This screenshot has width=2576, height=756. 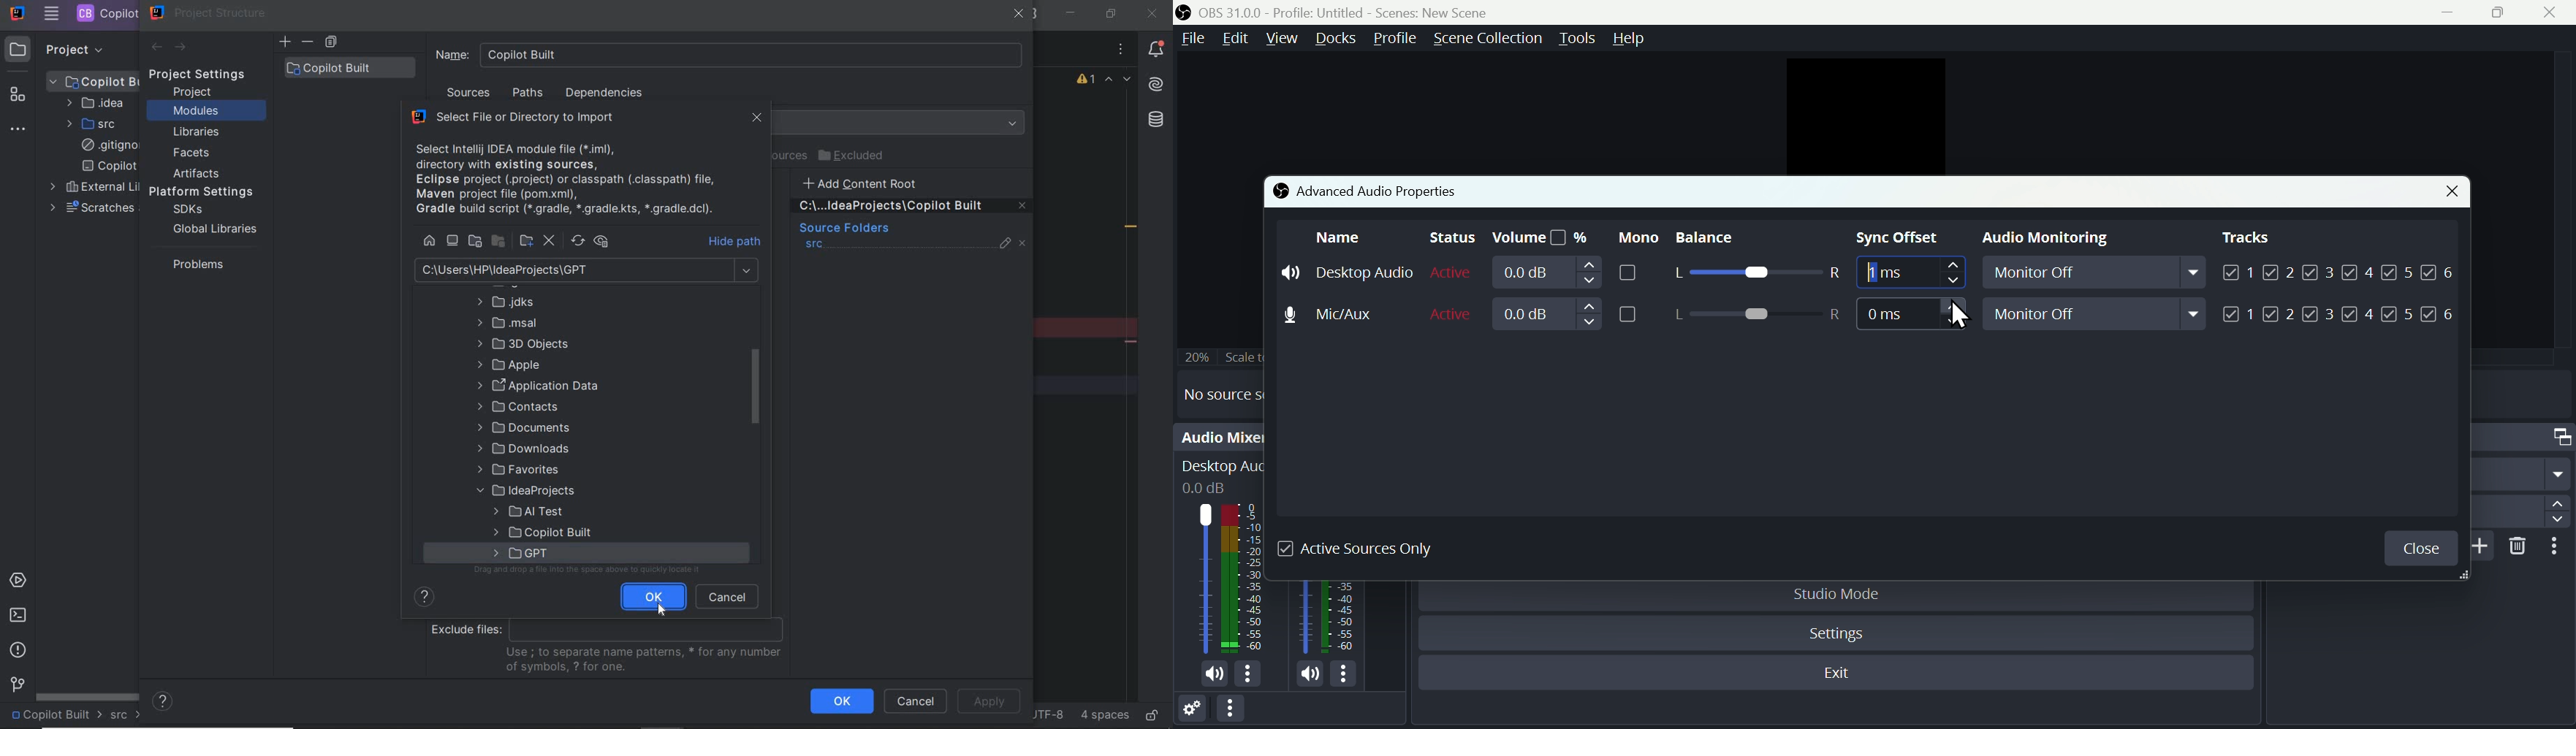 I want to click on Monitor off, so click(x=2098, y=275).